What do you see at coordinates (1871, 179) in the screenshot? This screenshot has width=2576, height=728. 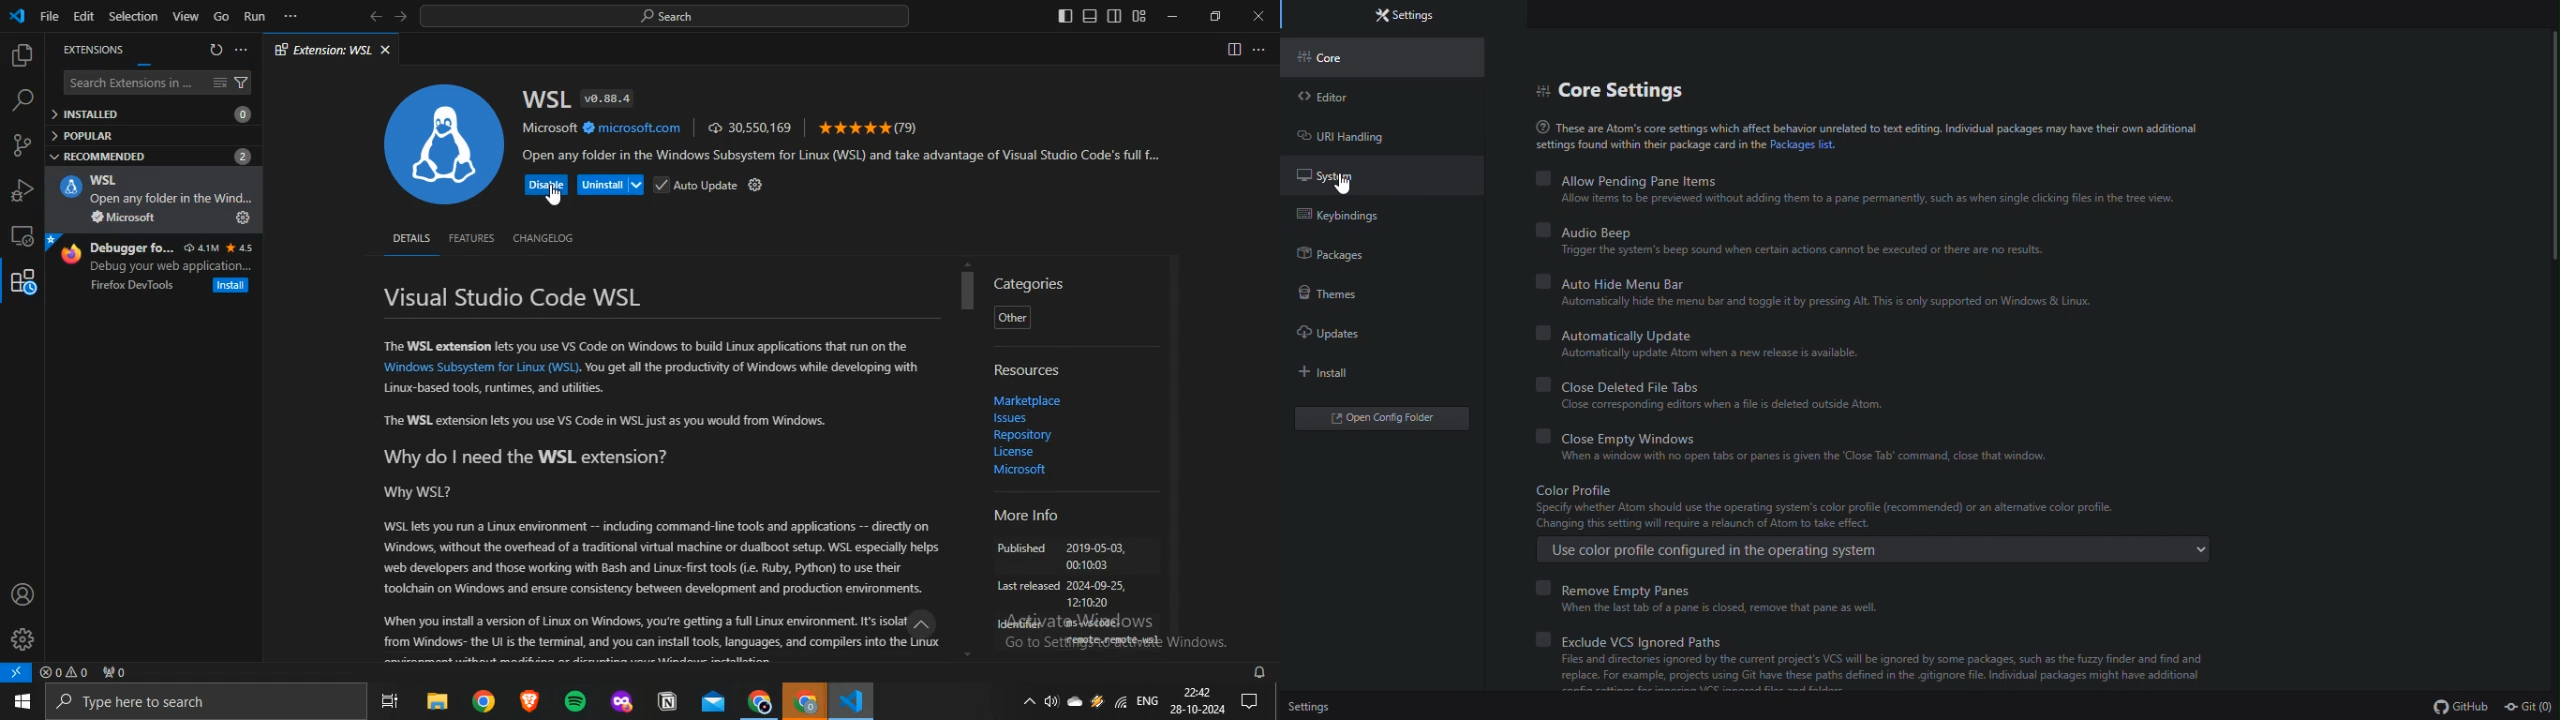 I see `allow pending pane items` at bounding box center [1871, 179].